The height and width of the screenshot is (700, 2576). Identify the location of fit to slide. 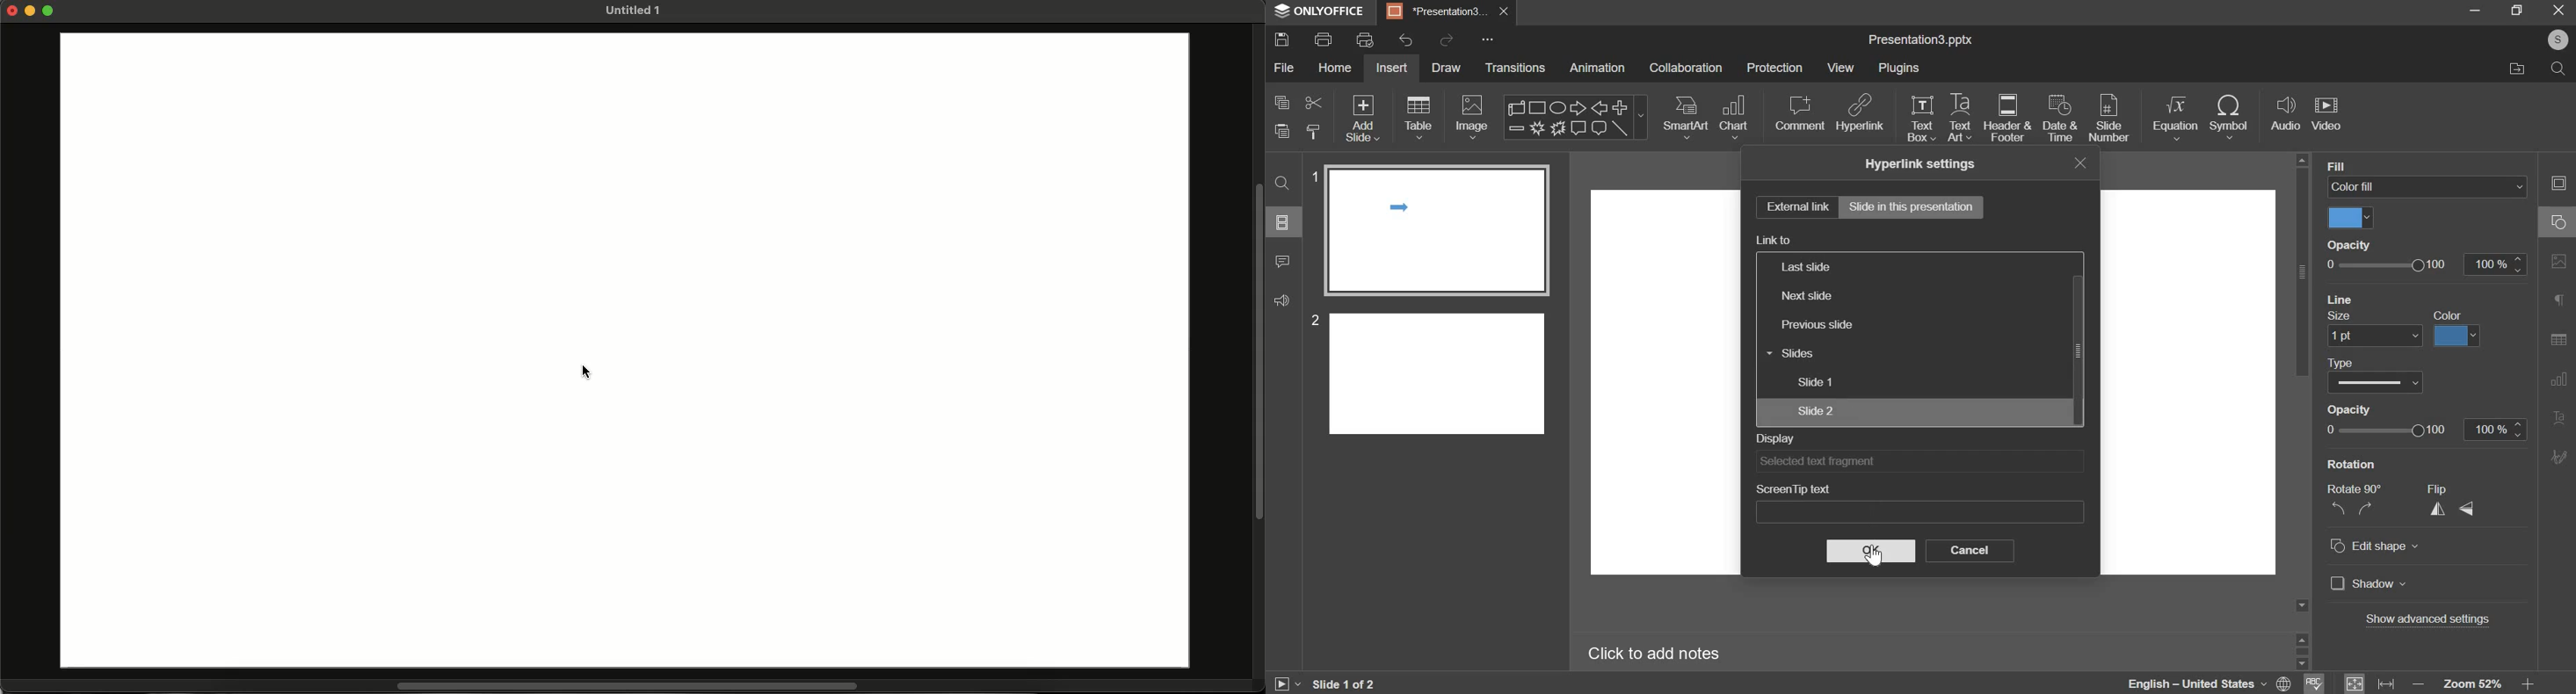
(2354, 684).